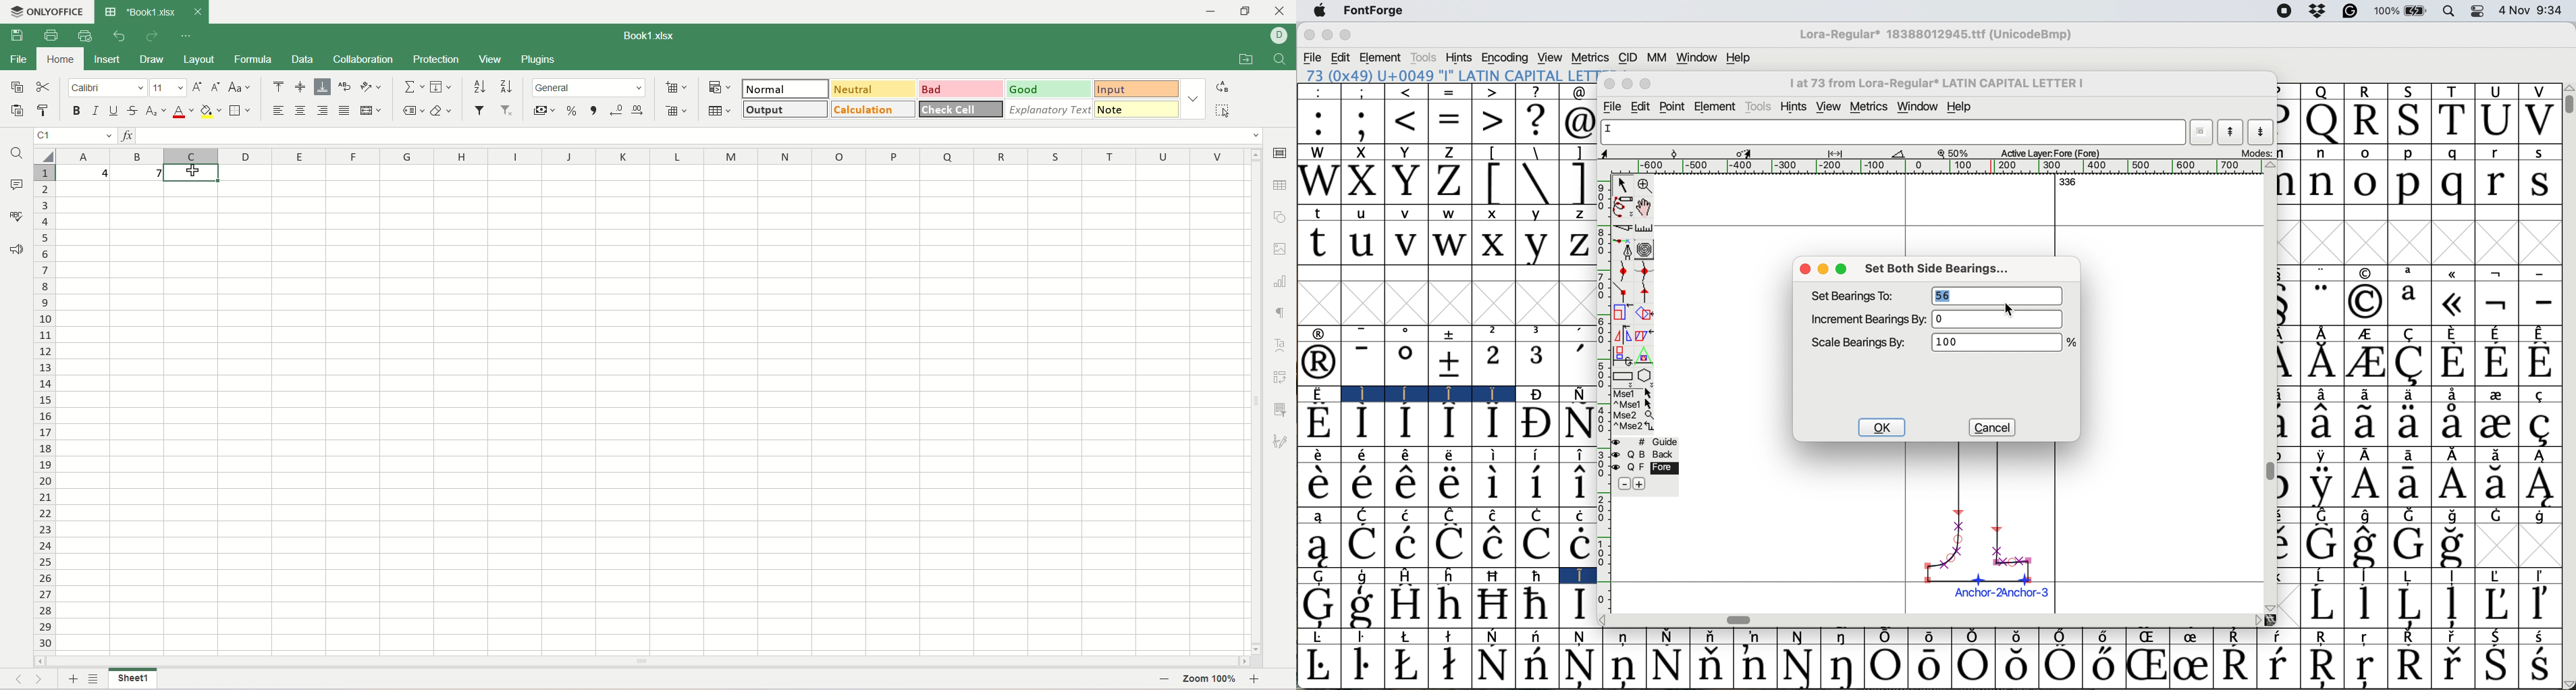 The height and width of the screenshot is (700, 2576). What do you see at coordinates (1832, 105) in the screenshot?
I see `view` at bounding box center [1832, 105].